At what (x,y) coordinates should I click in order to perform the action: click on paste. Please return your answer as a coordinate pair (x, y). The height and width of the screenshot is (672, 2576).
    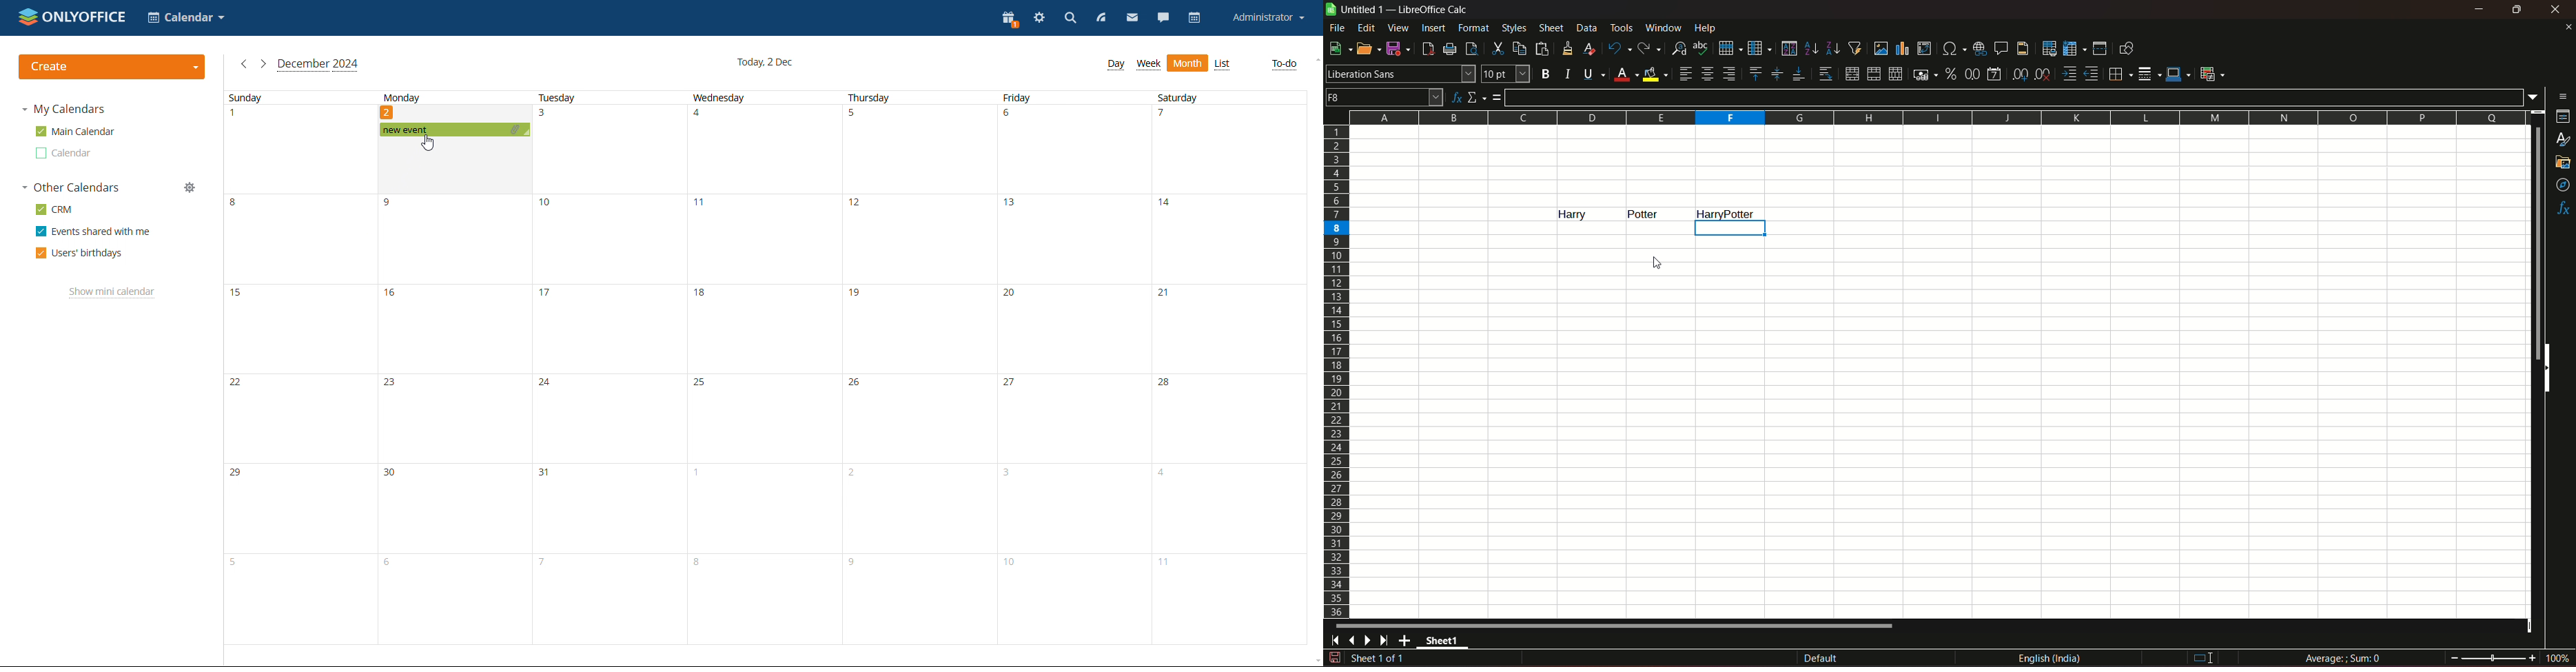
    Looking at the image, I should click on (1544, 48).